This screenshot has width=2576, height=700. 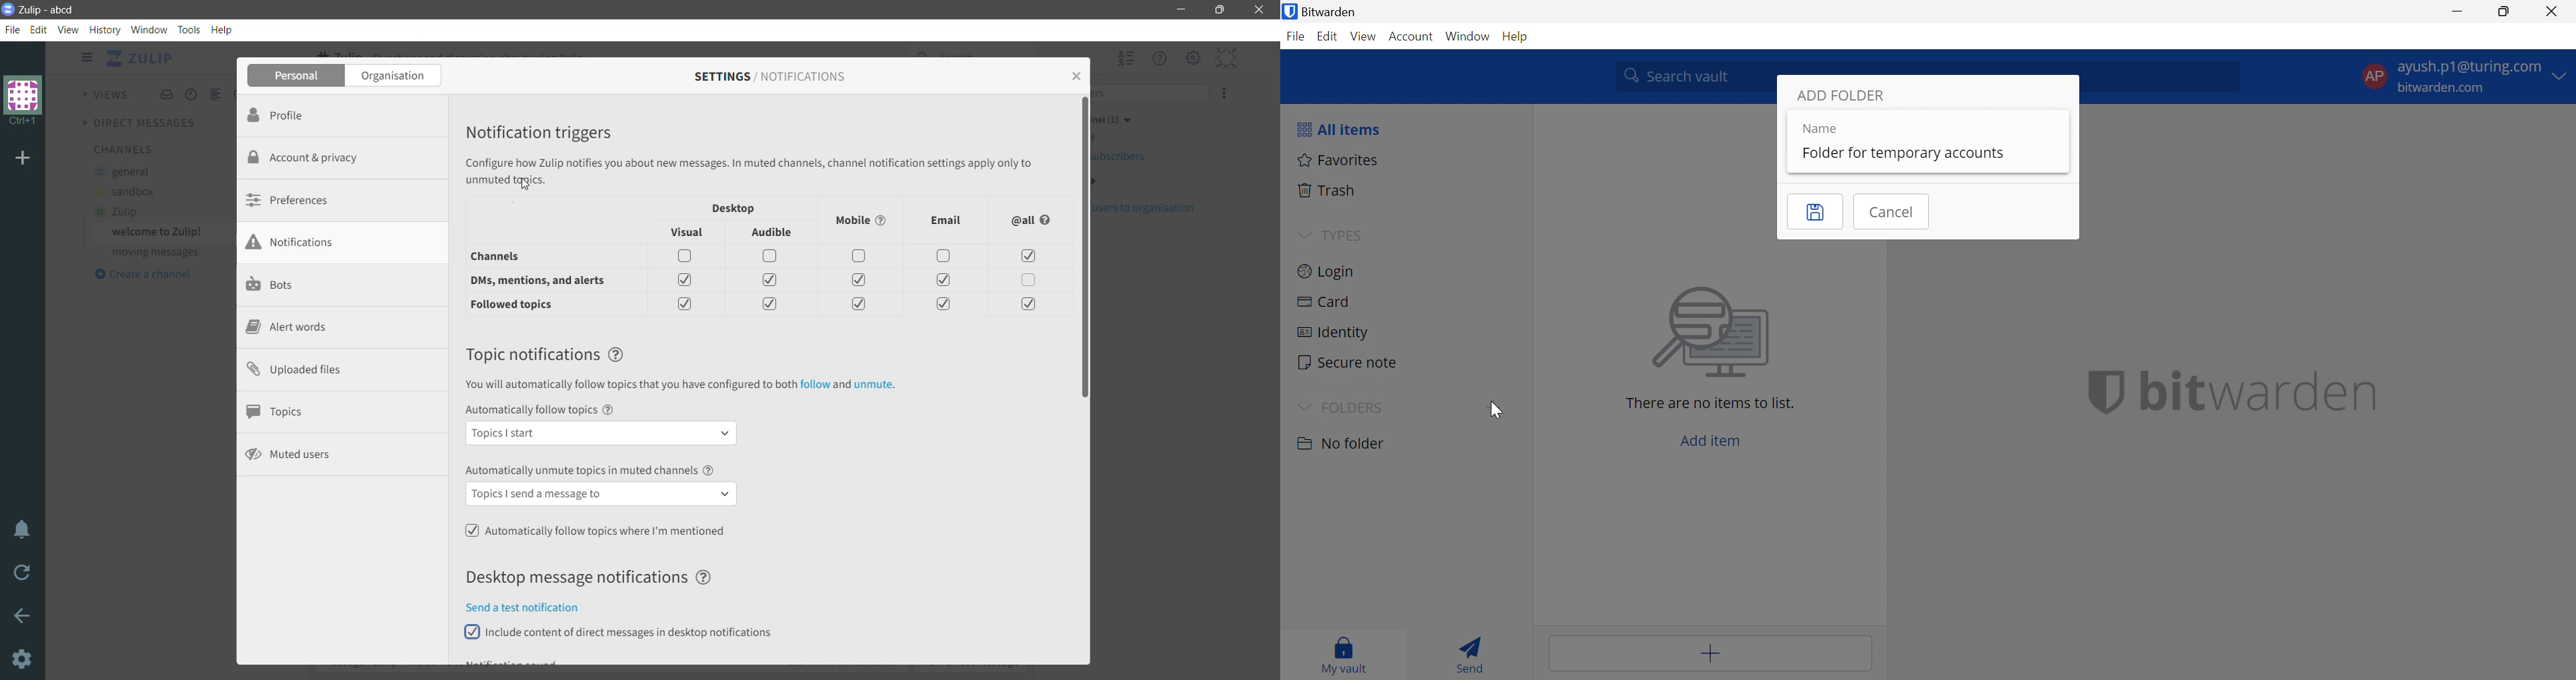 What do you see at coordinates (627, 632) in the screenshot?
I see `(checkbox enabled)Include content of direct messages in desktop notifications ` at bounding box center [627, 632].